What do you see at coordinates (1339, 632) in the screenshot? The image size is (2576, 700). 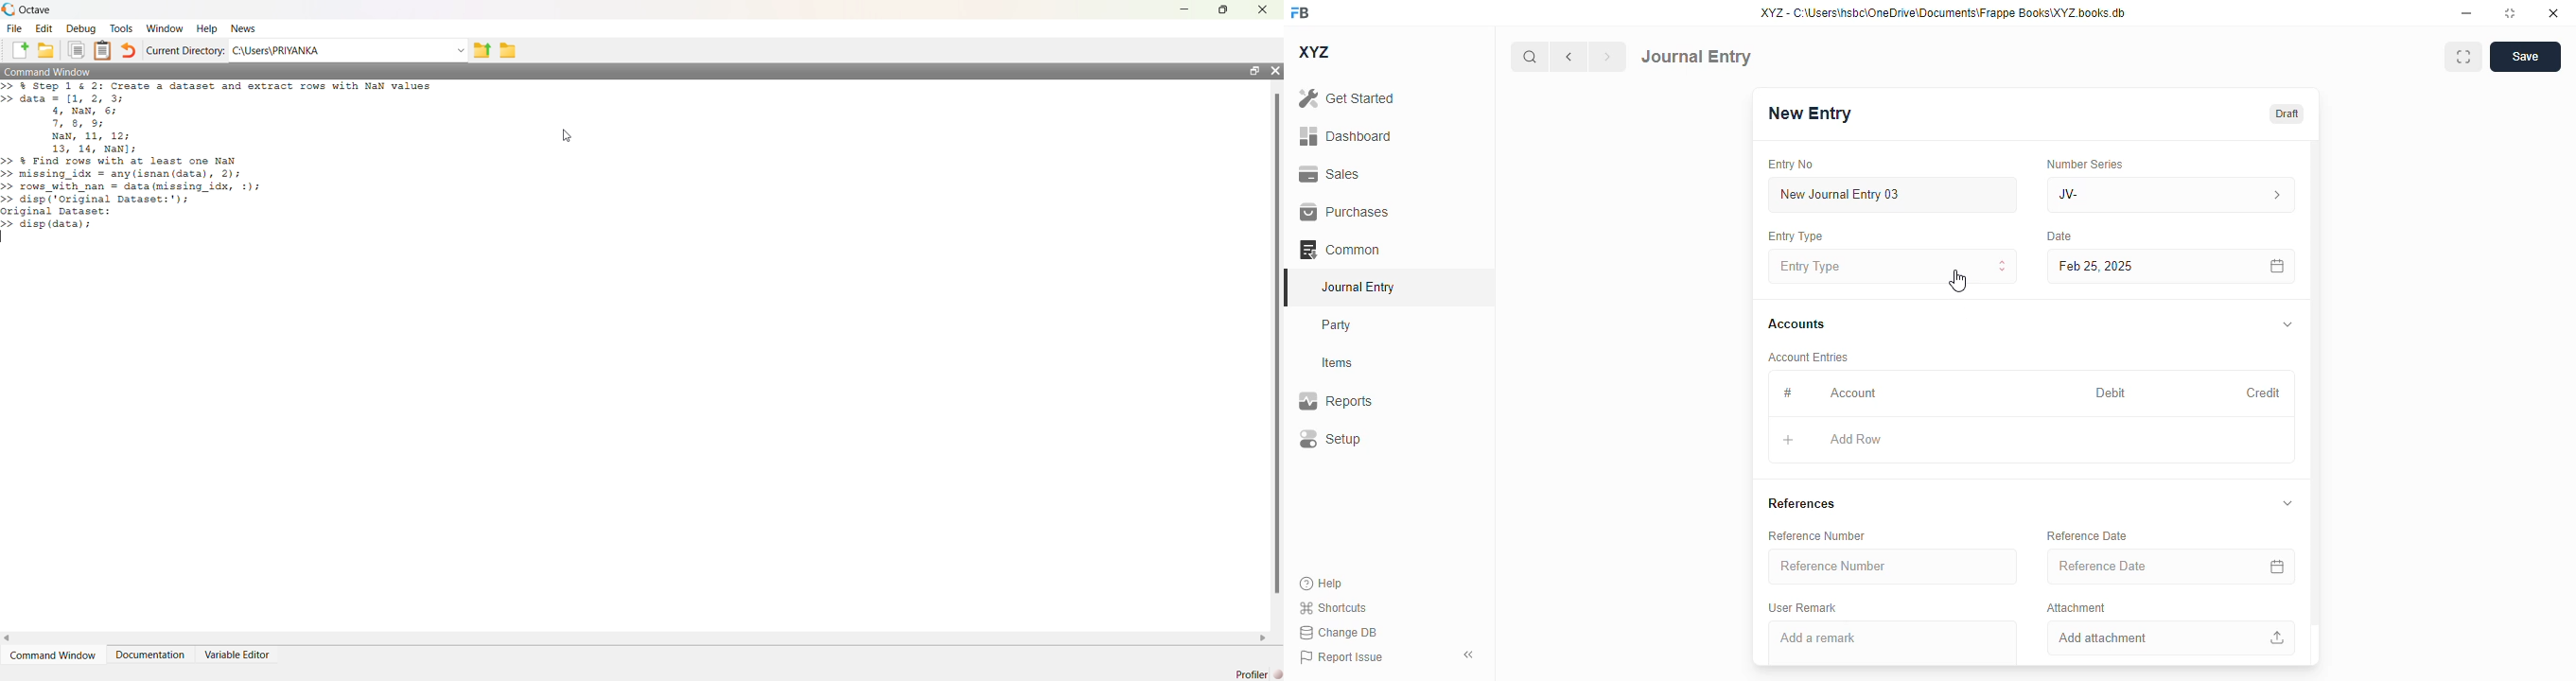 I see `change DB` at bounding box center [1339, 632].